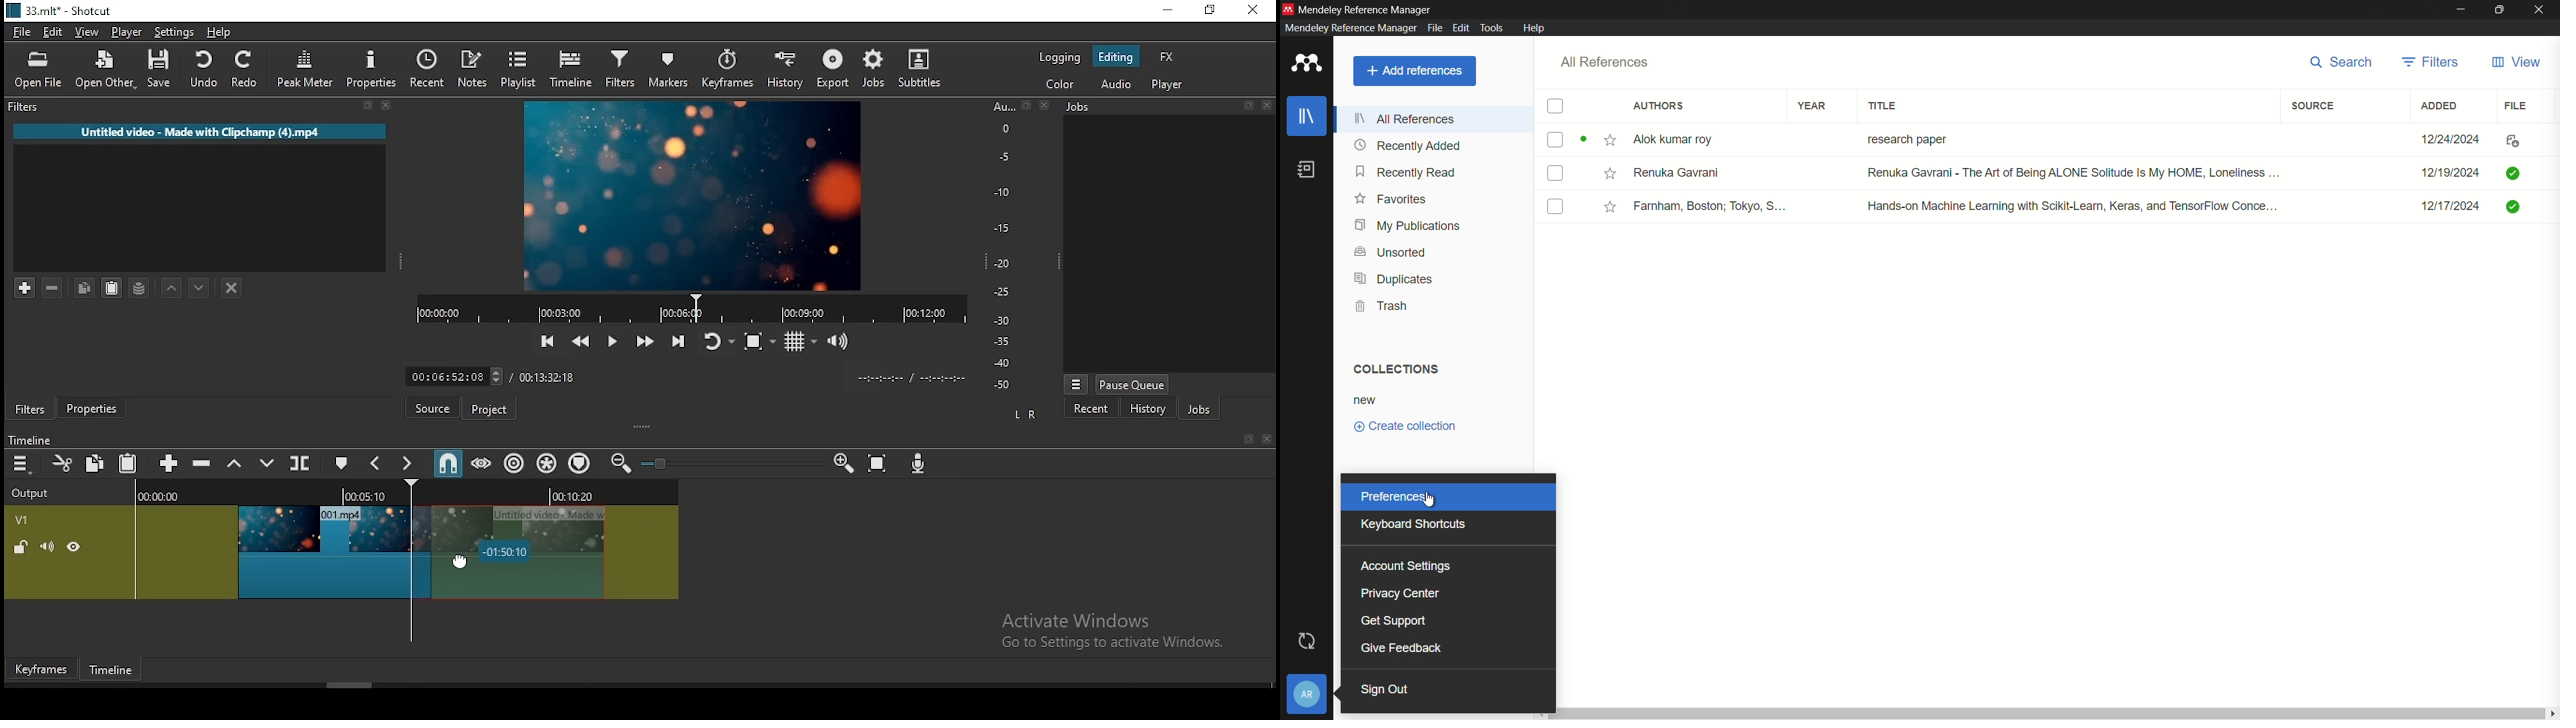 Image resolution: width=2576 pixels, height=728 pixels. I want to click on trash, so click(1381, 306).